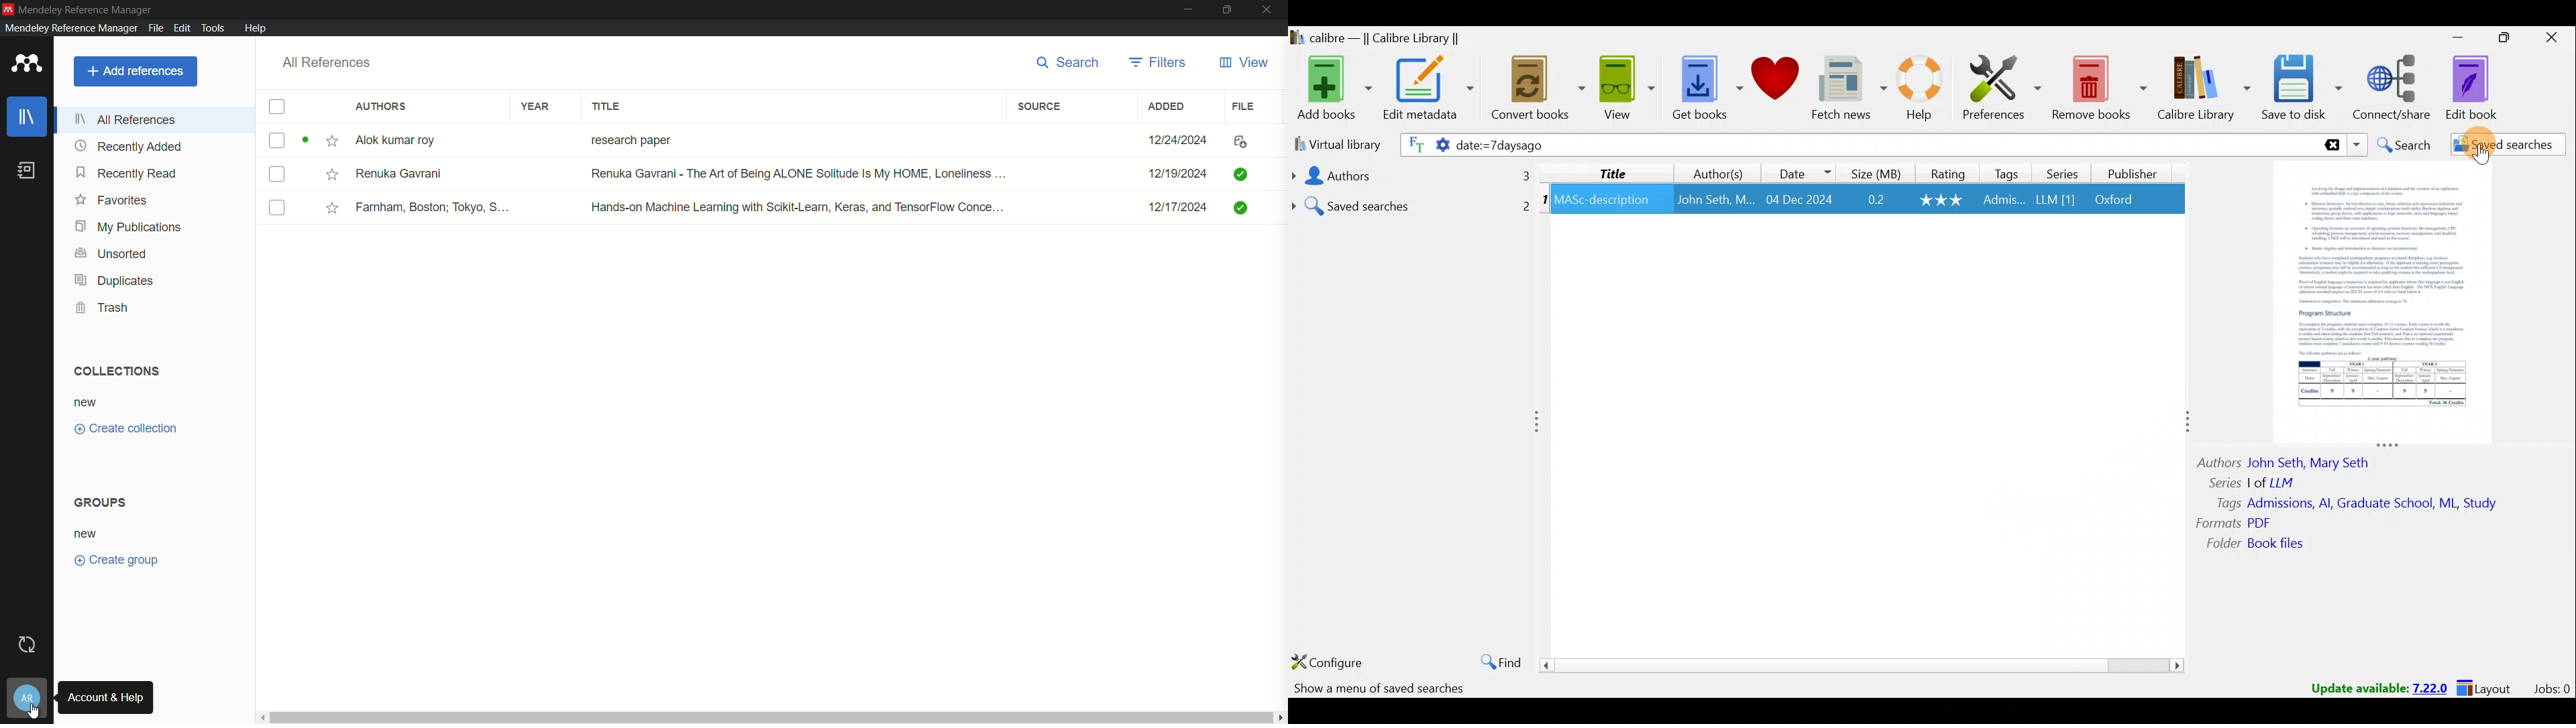  I want to click on Saved searches, so click(2499, 145).